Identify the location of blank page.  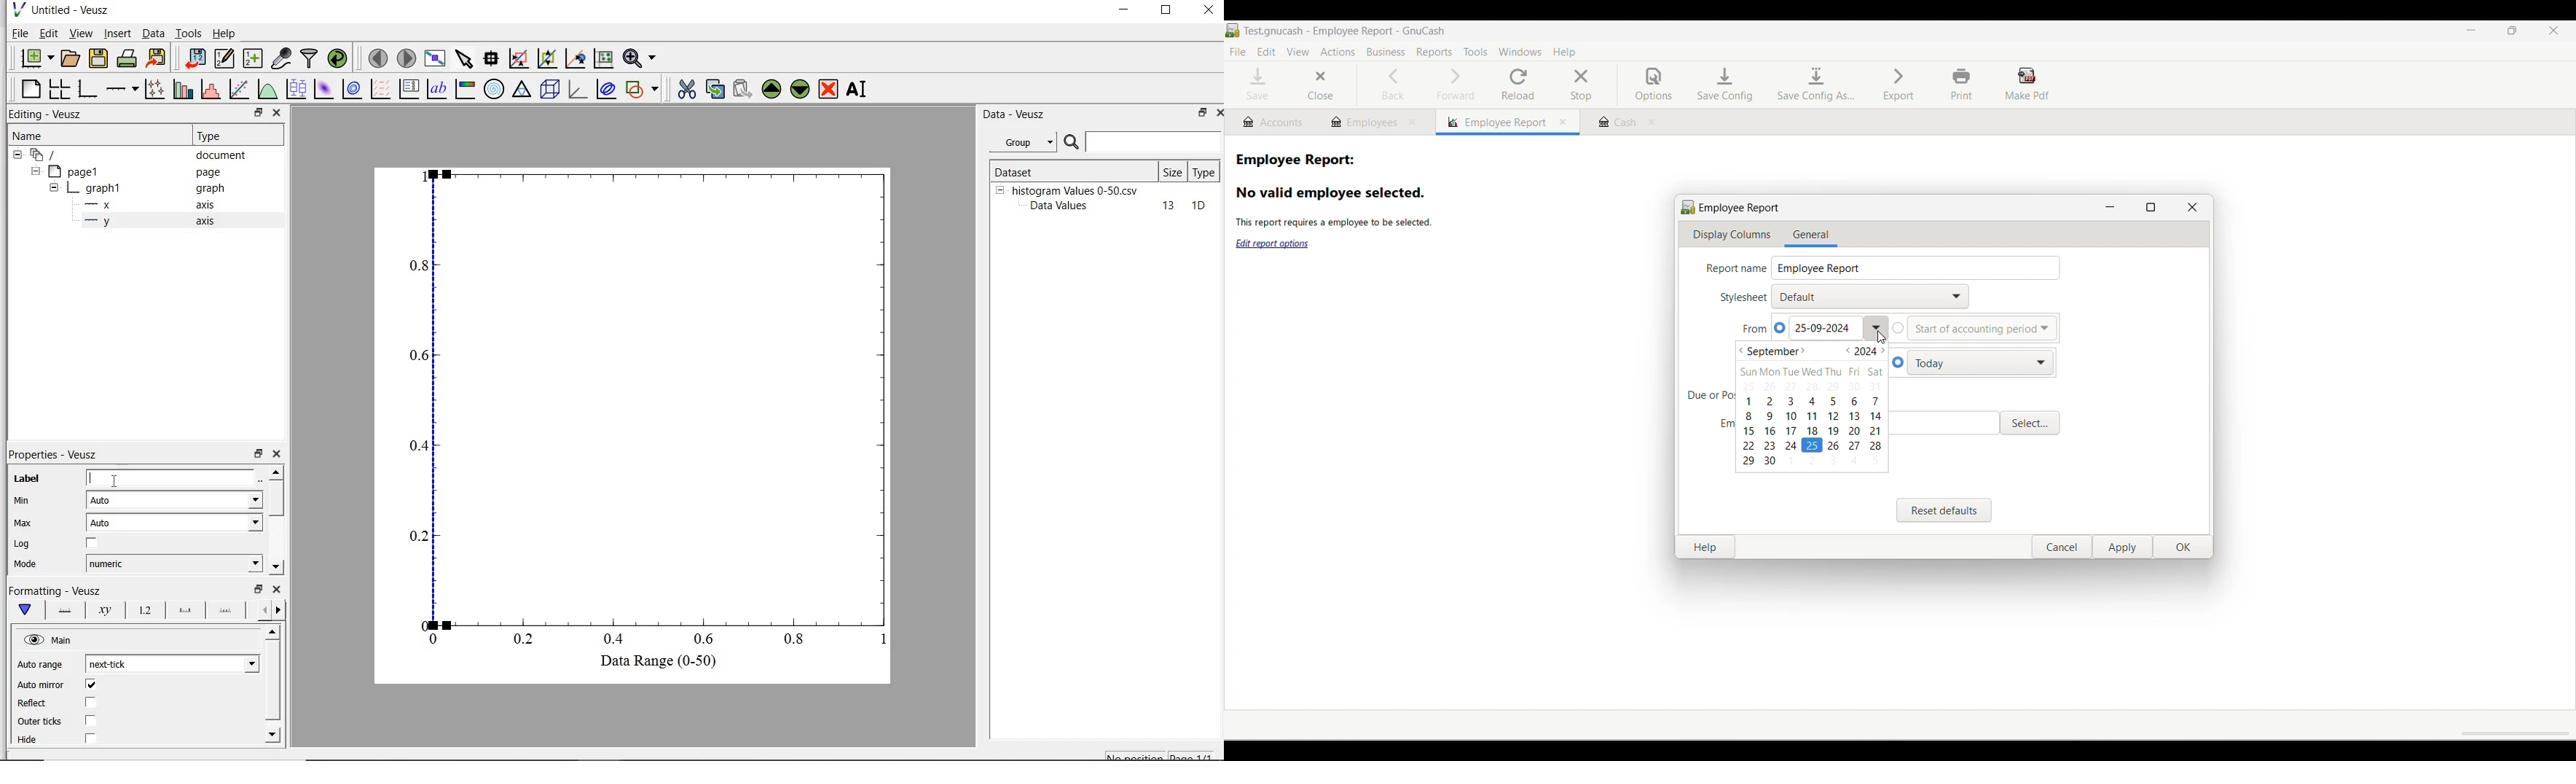
(31, 89).